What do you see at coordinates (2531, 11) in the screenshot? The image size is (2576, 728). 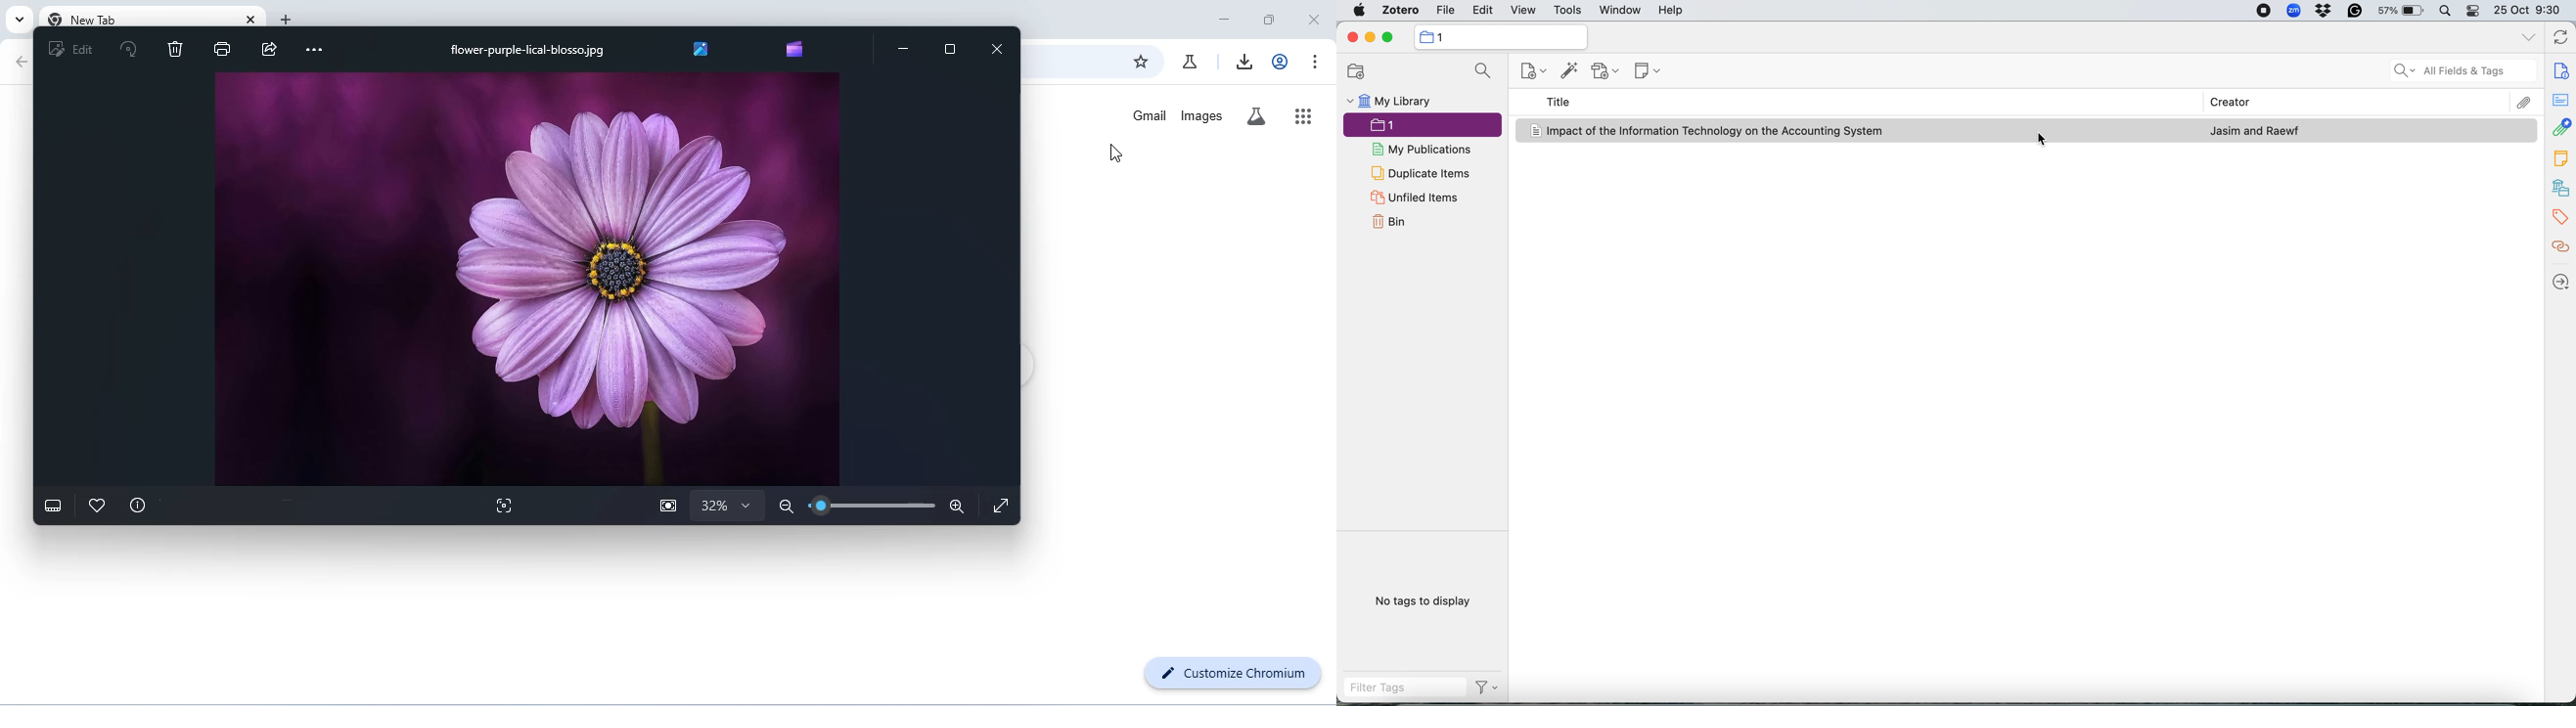 I see `25 Oct 9:30` at bounding box center [2531, 11].